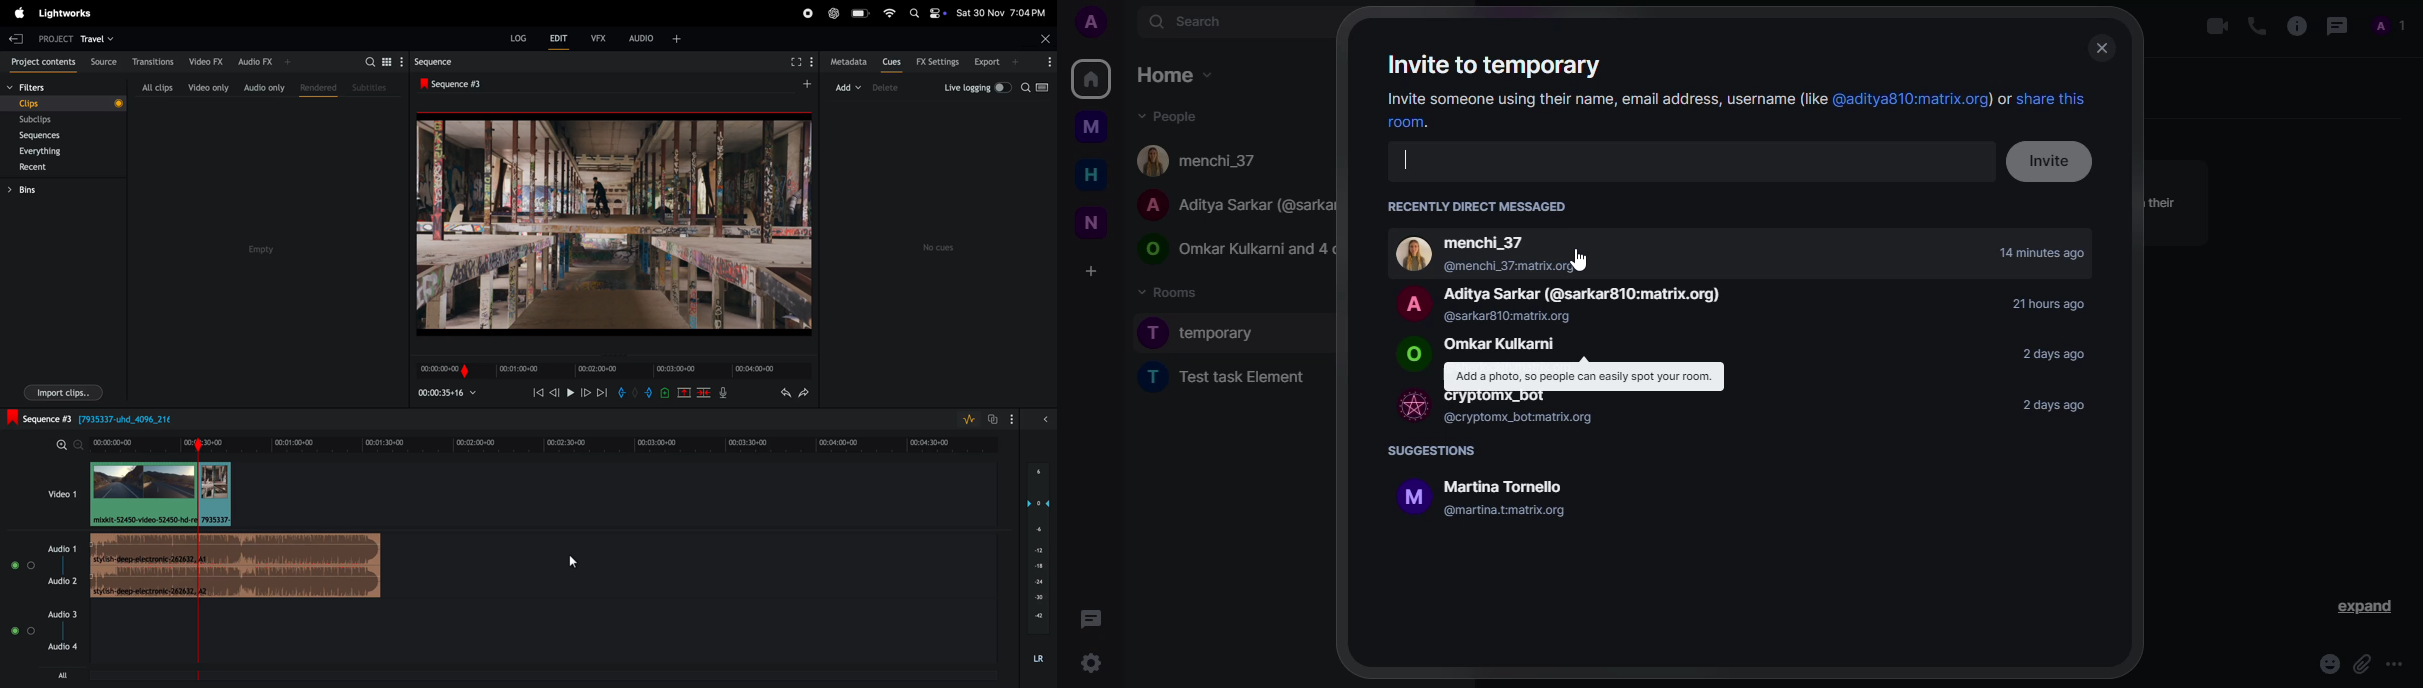 The height and width of the screenshot is (700, 2436). I want to click on metadata, so click(846, 62).